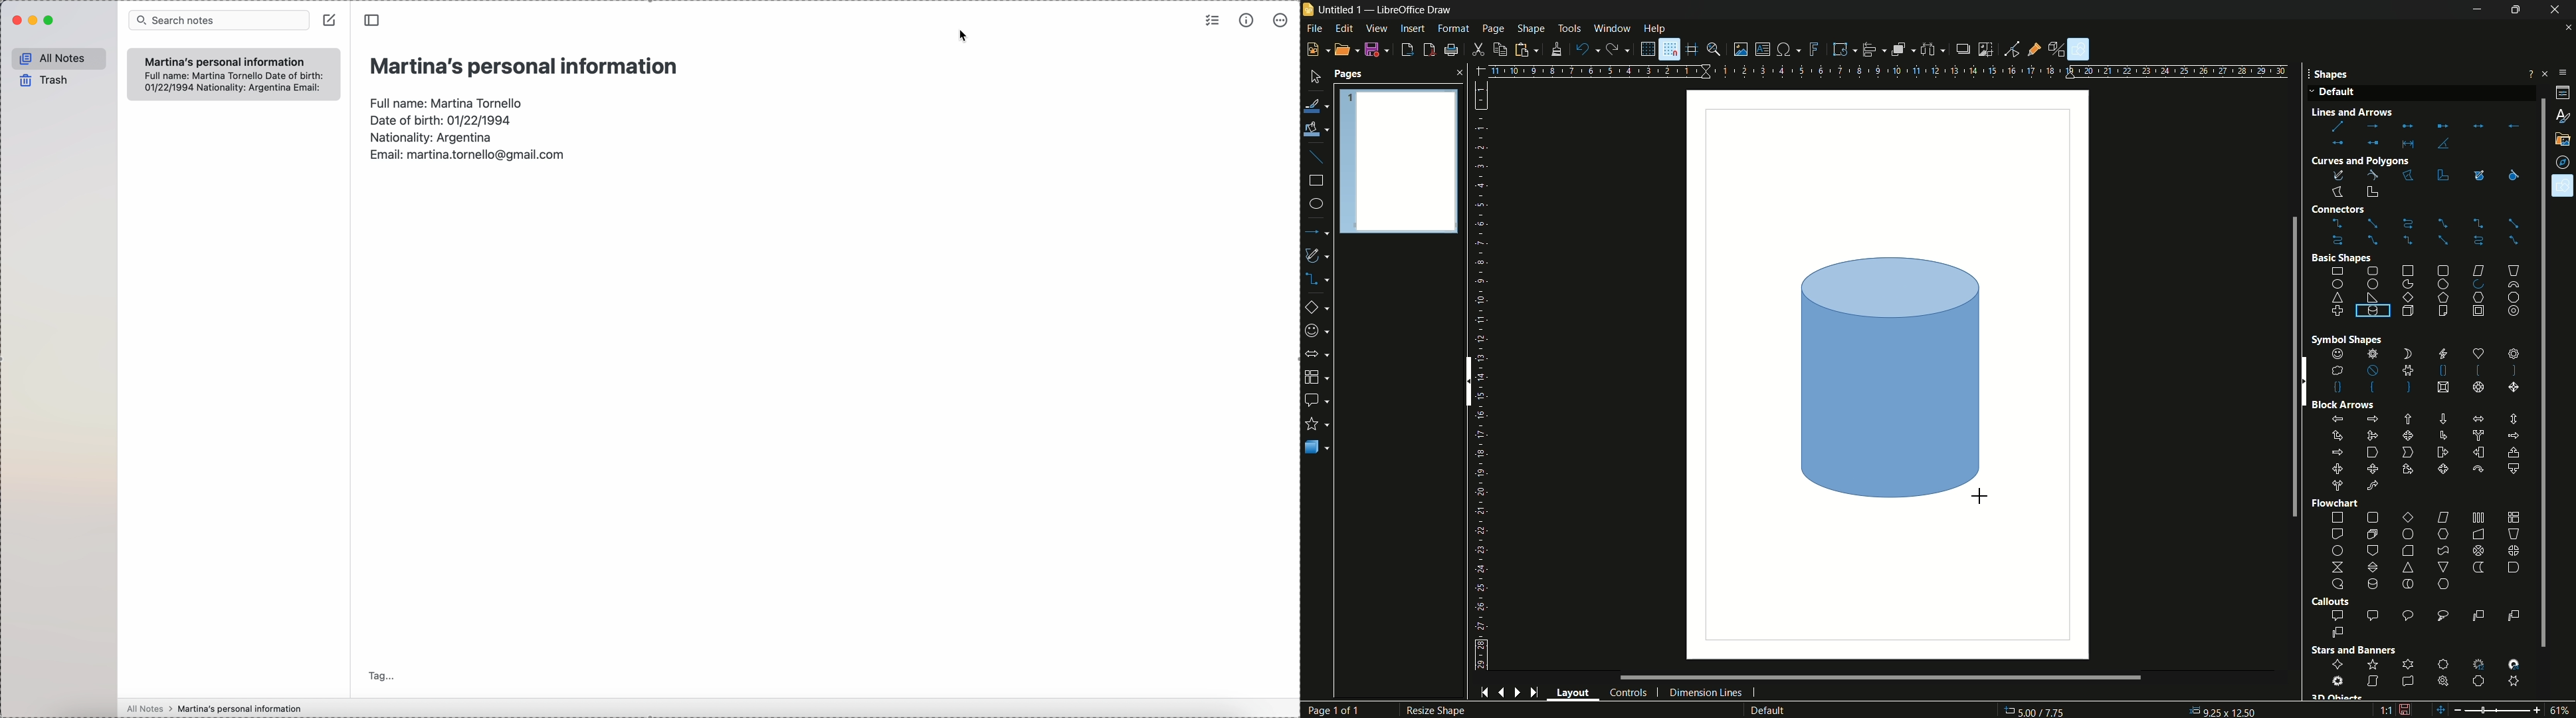  I want to click on cylinder, so click(1890, 377).